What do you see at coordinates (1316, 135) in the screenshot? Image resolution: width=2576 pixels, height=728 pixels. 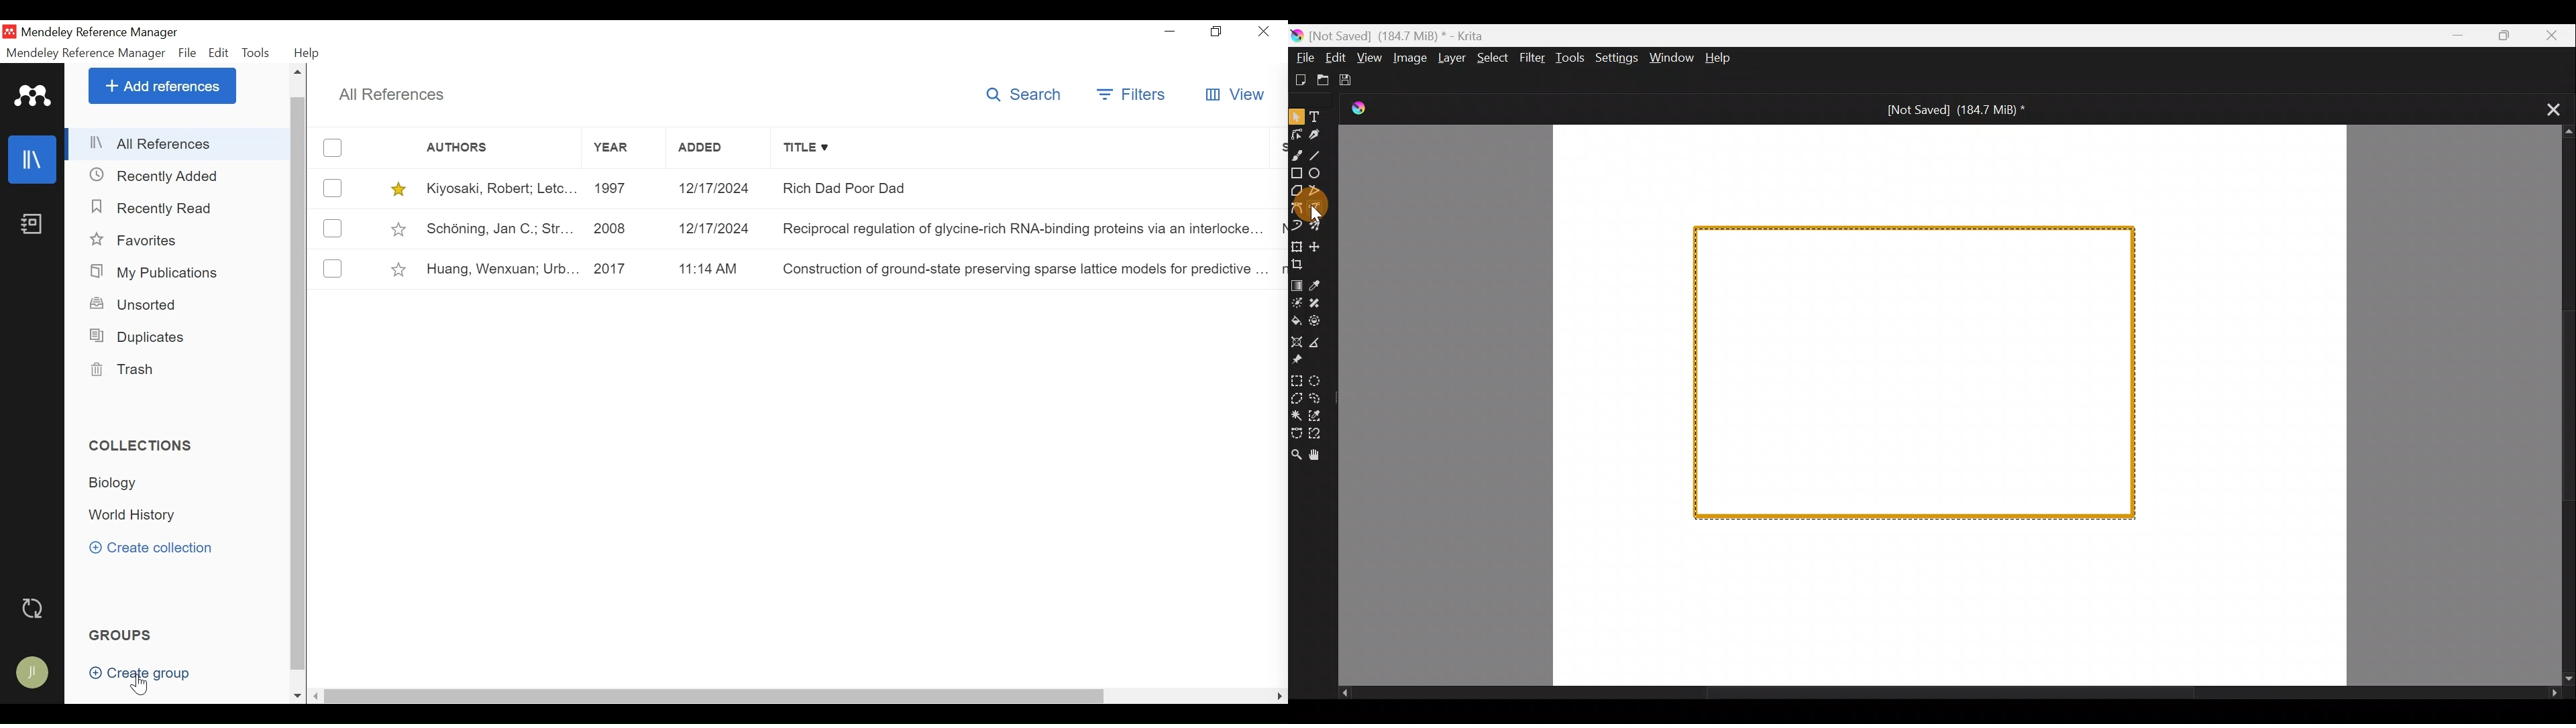 I see `Calligraphy` at bounding box center [1316, 135].